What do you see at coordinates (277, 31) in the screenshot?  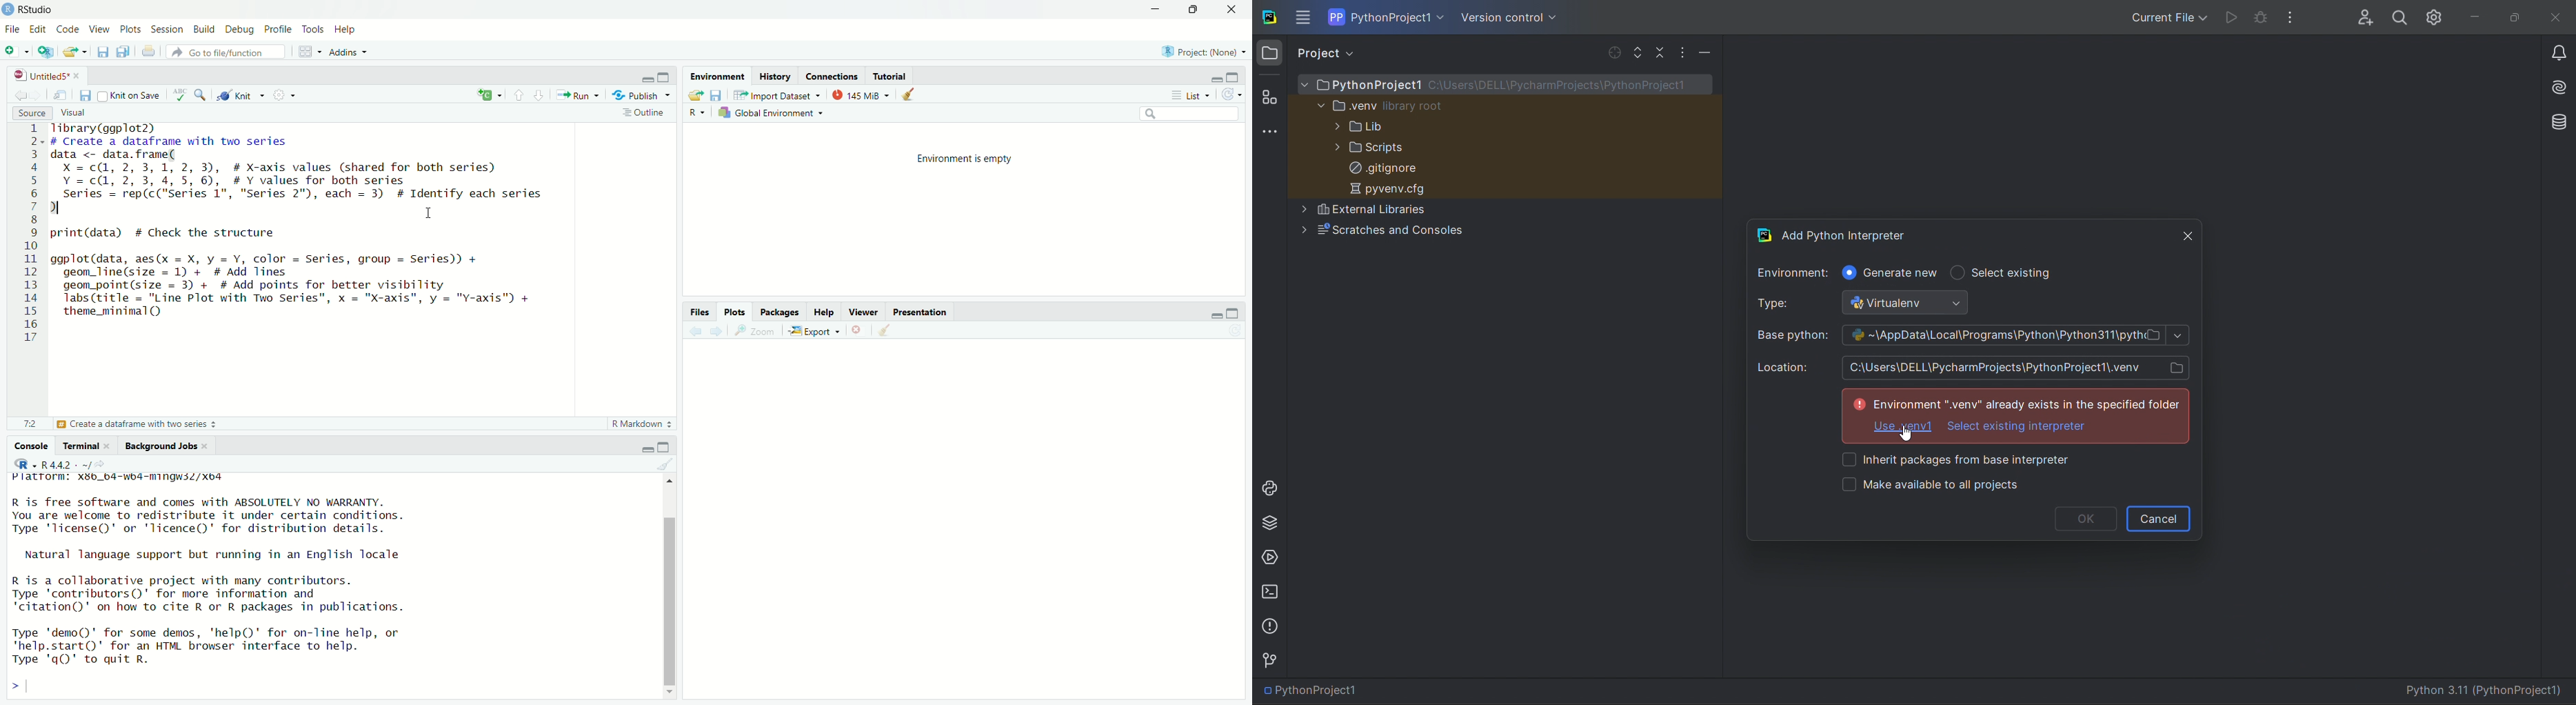 I see `Profile` at bounding box center [277, 31].